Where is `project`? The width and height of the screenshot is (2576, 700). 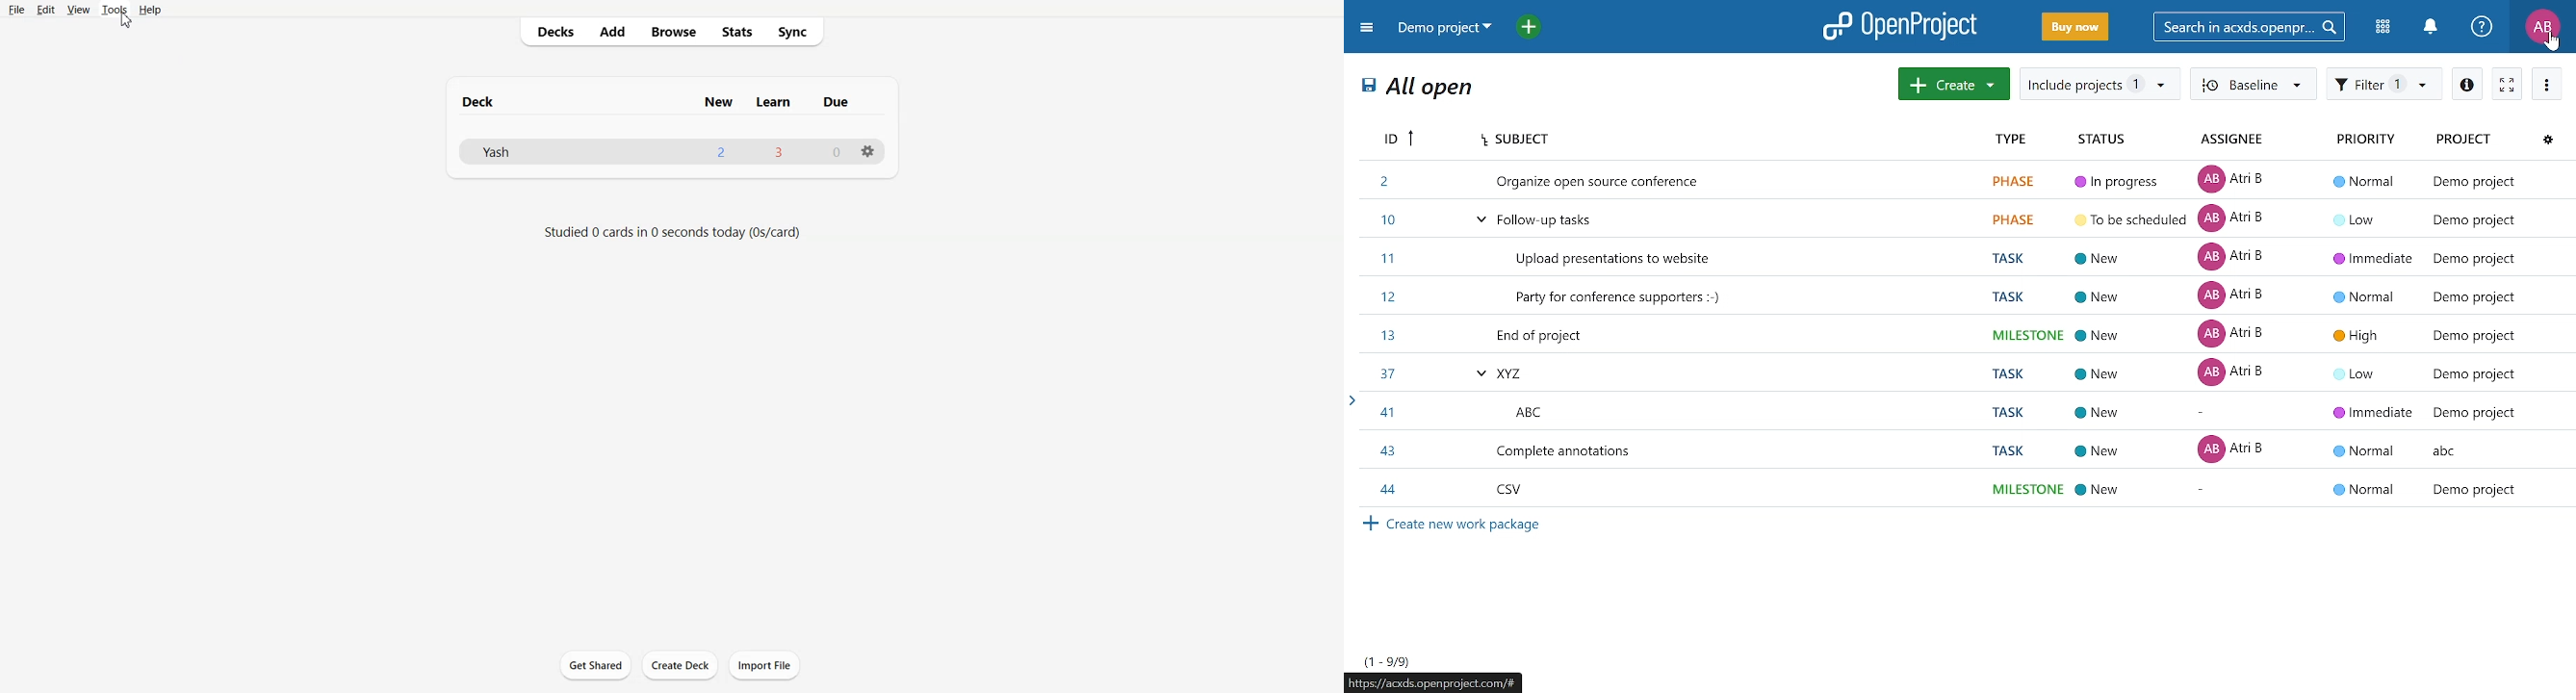
project is located at coordinates (2465, 141).